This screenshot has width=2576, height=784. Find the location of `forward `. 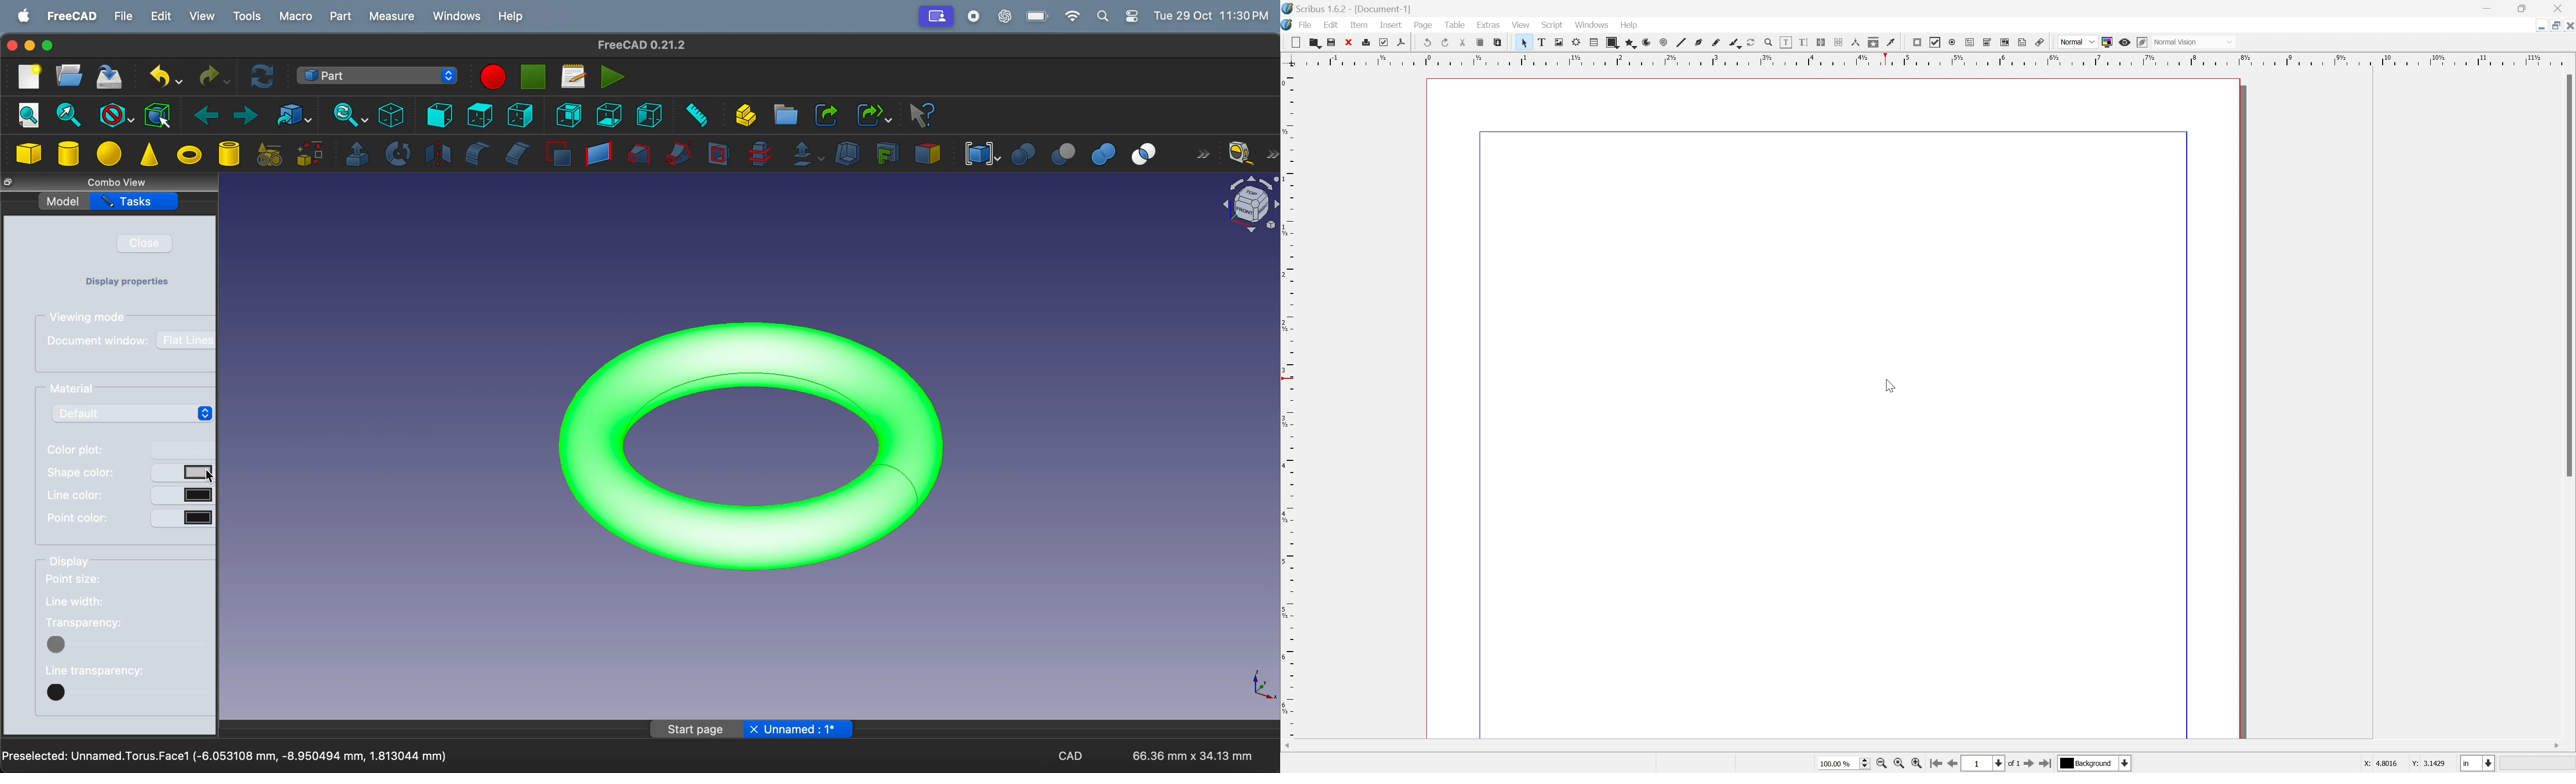

forward  is located at coordinates (241, 114).